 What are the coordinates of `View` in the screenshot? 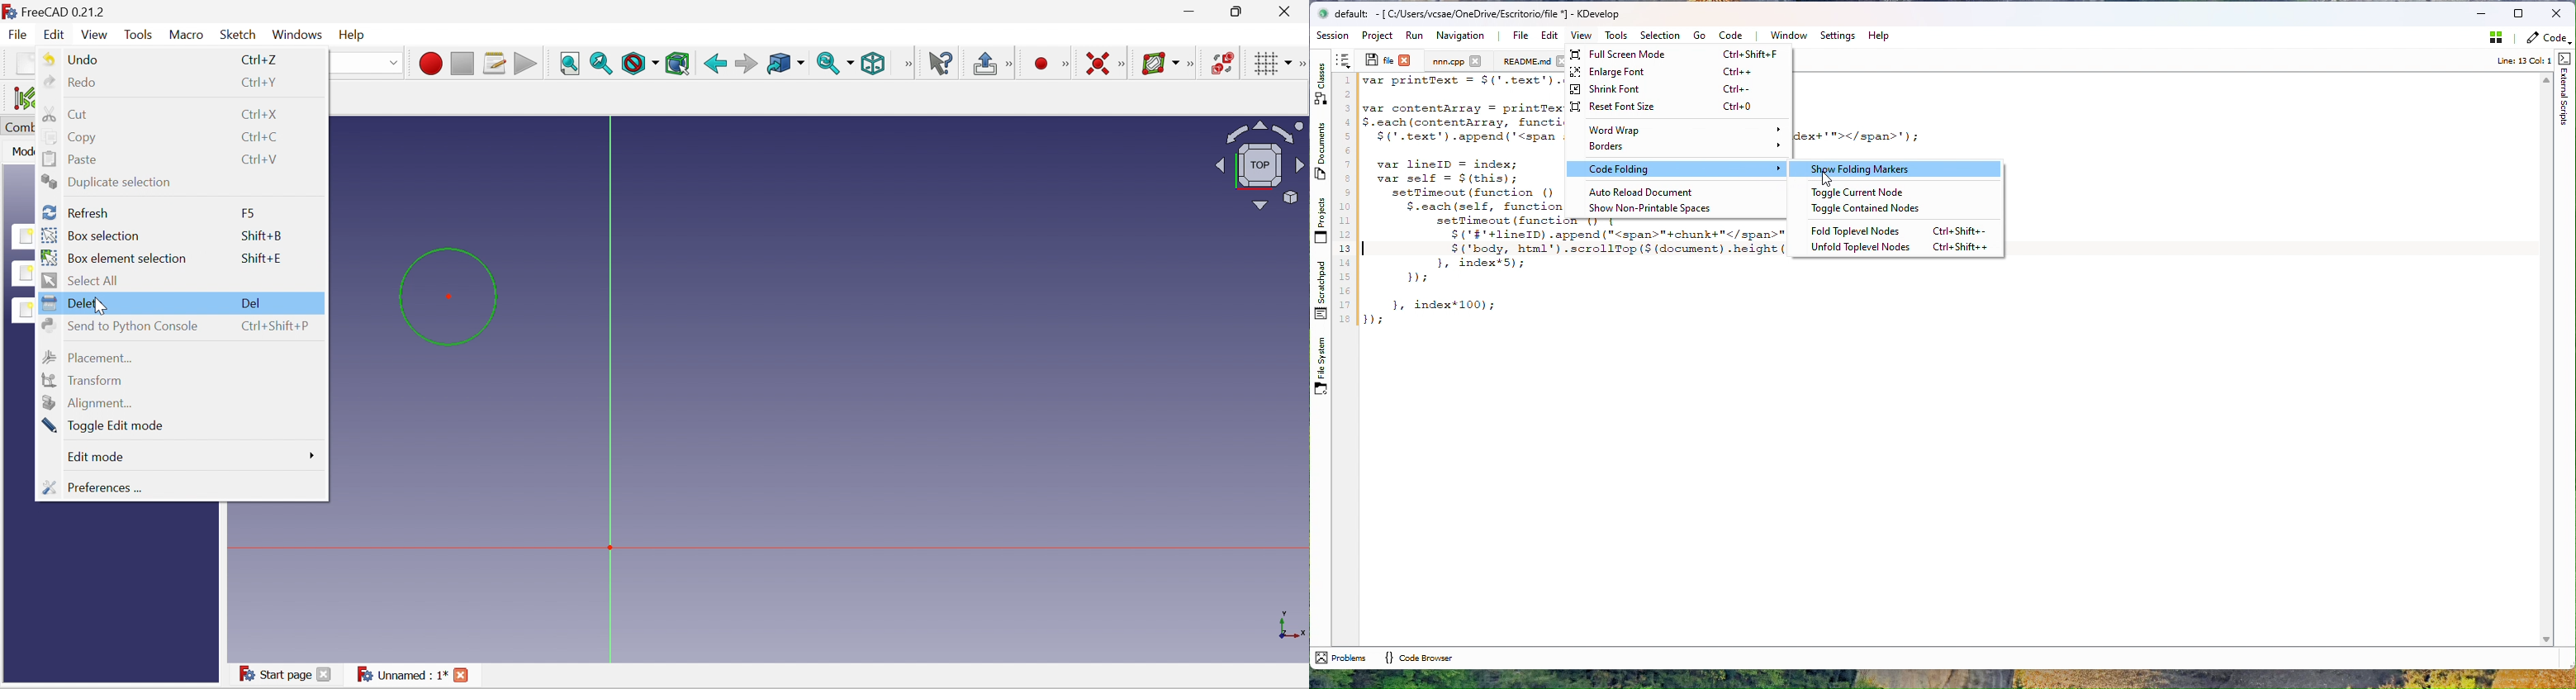 It's located at (906, 63).